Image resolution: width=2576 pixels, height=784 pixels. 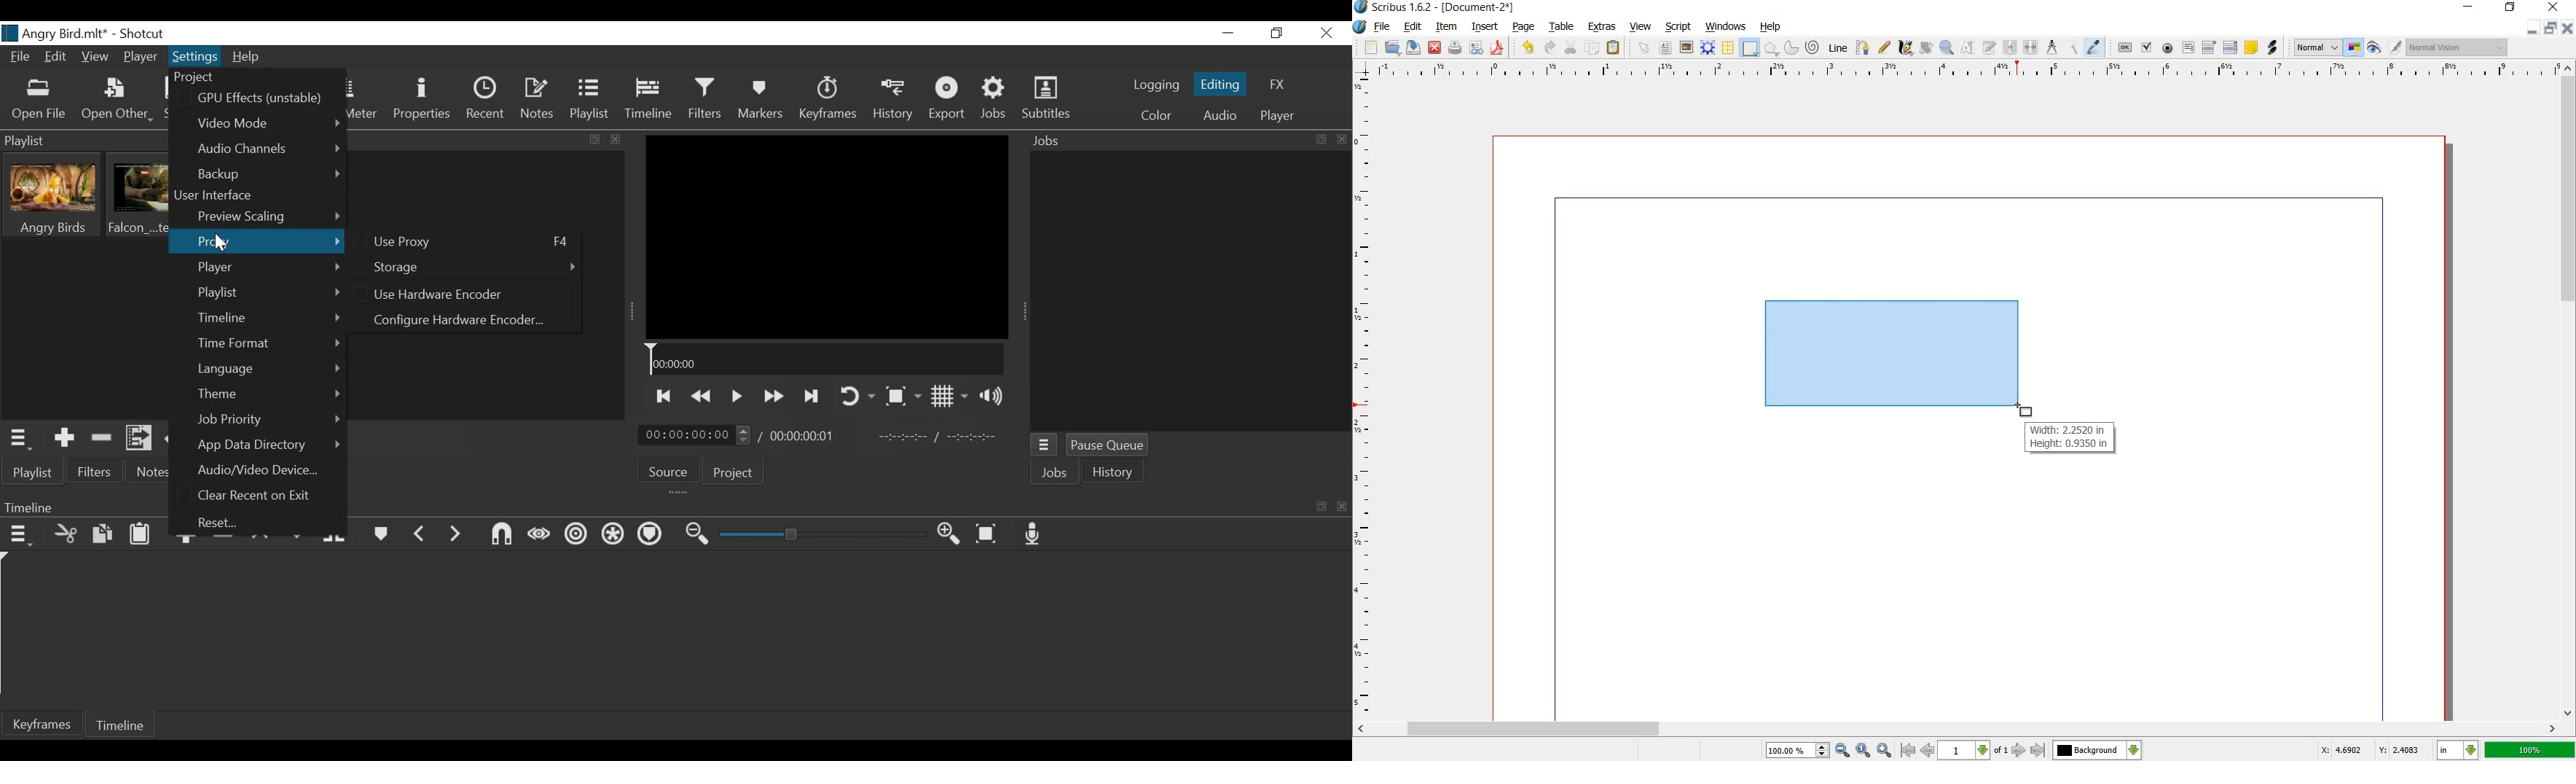 What do you see at coordinates (1973, 750) in the screenshot?
I see `select current page` at bounding box center [1973, 750].